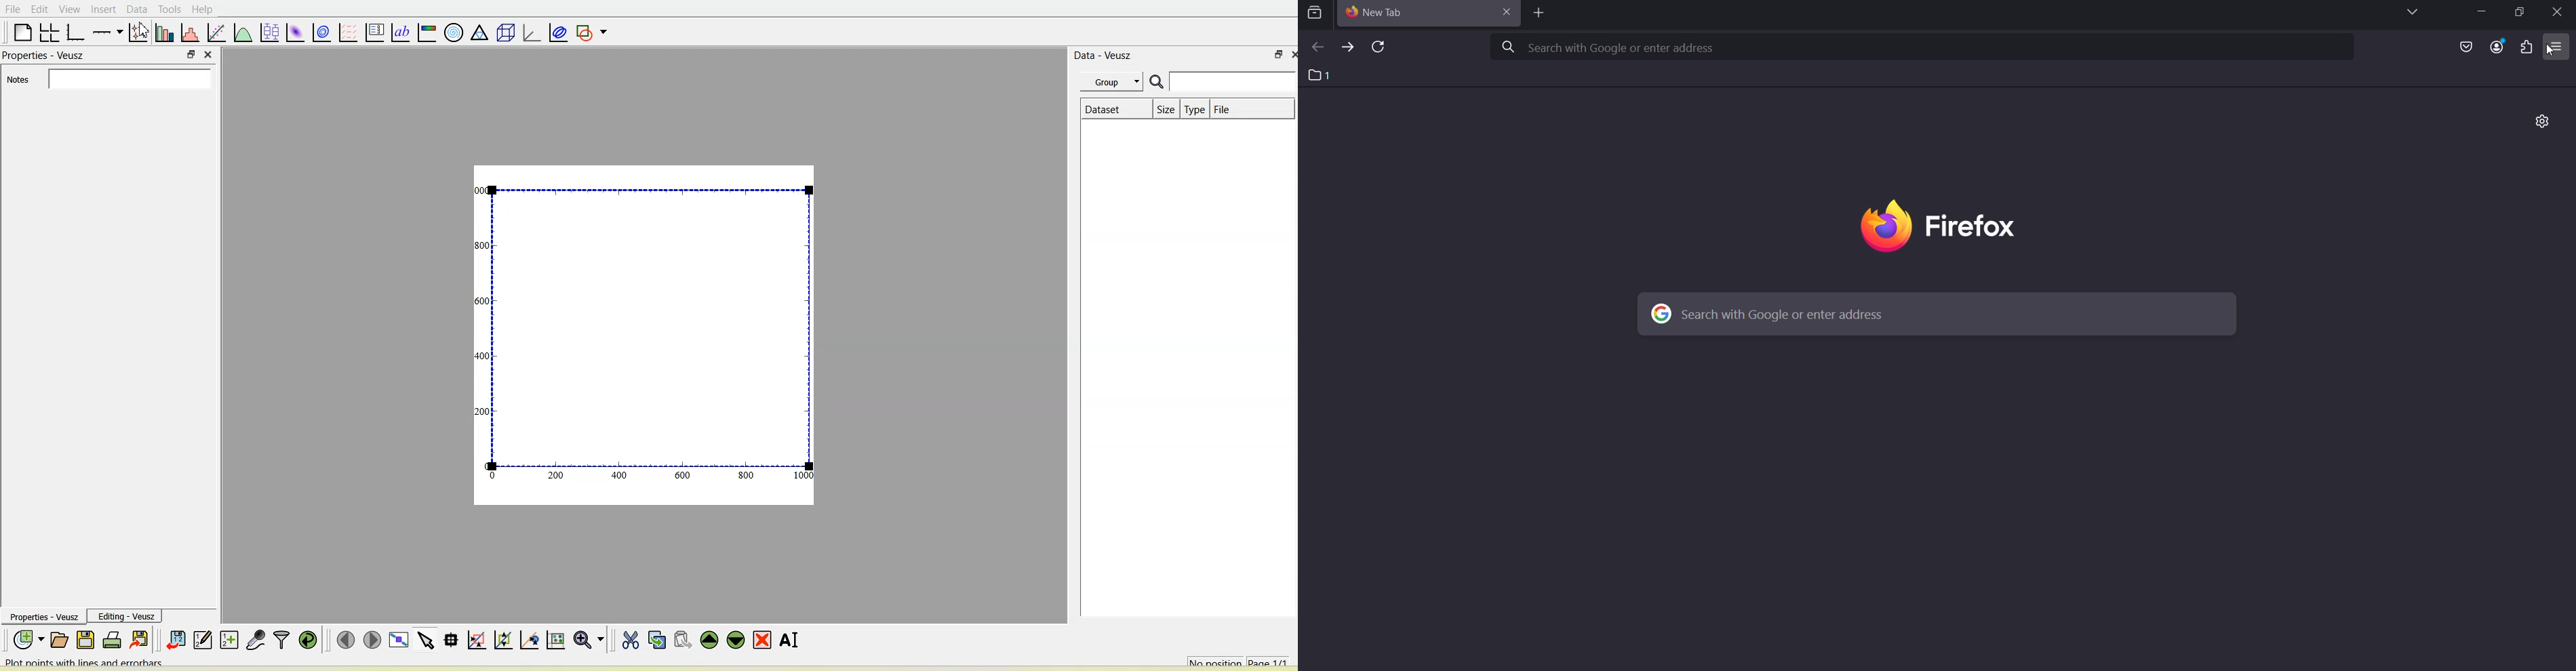  Describe the element at coordinates (372, 639) in the screenshot. I see `Move to the next page` at that location.